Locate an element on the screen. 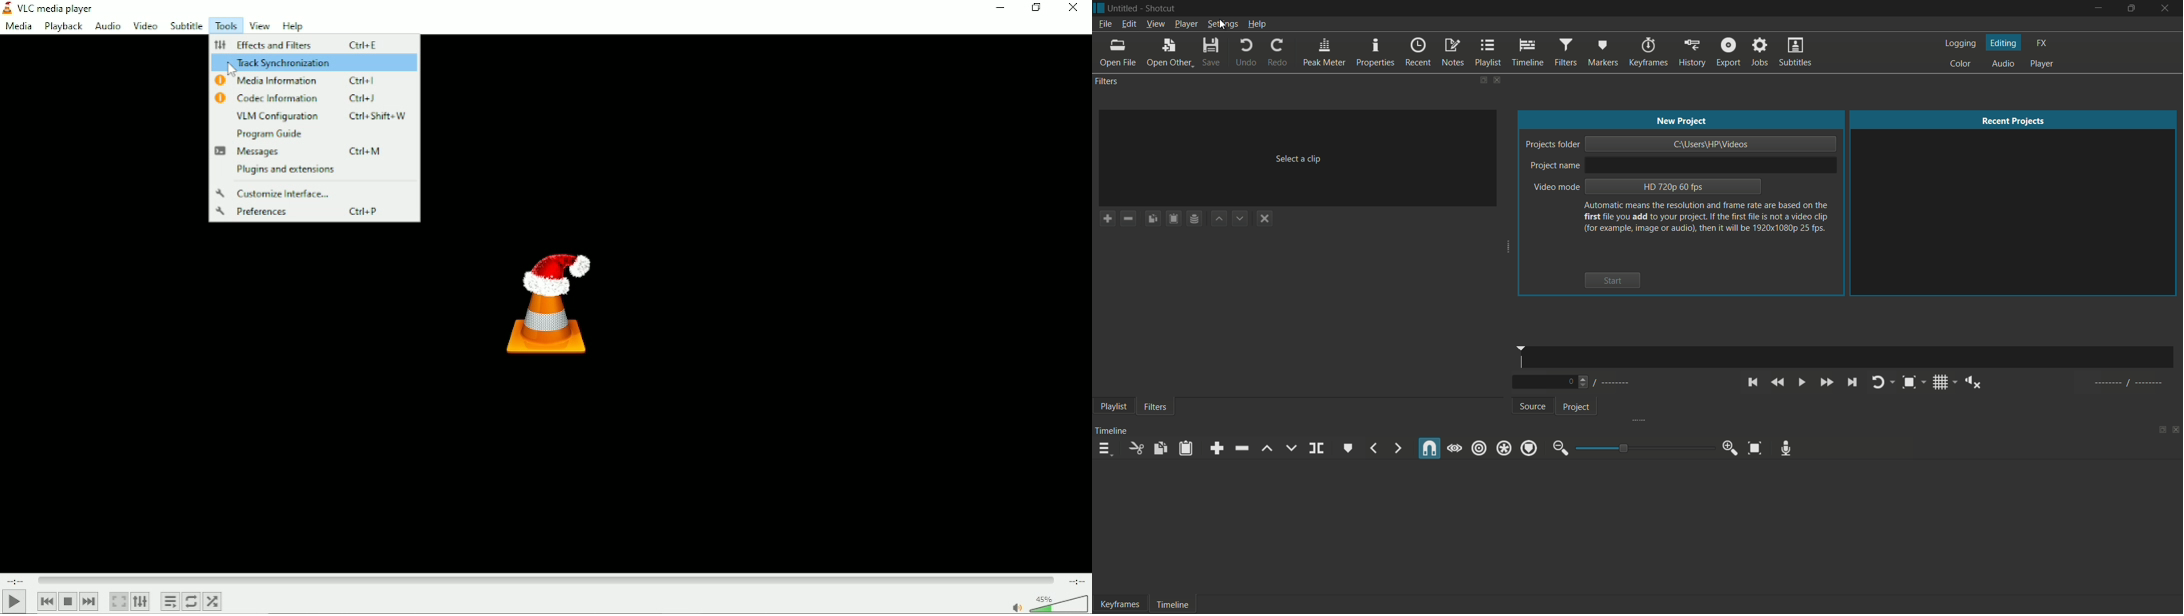  Track synchronization is located at coordinates (312, 63).